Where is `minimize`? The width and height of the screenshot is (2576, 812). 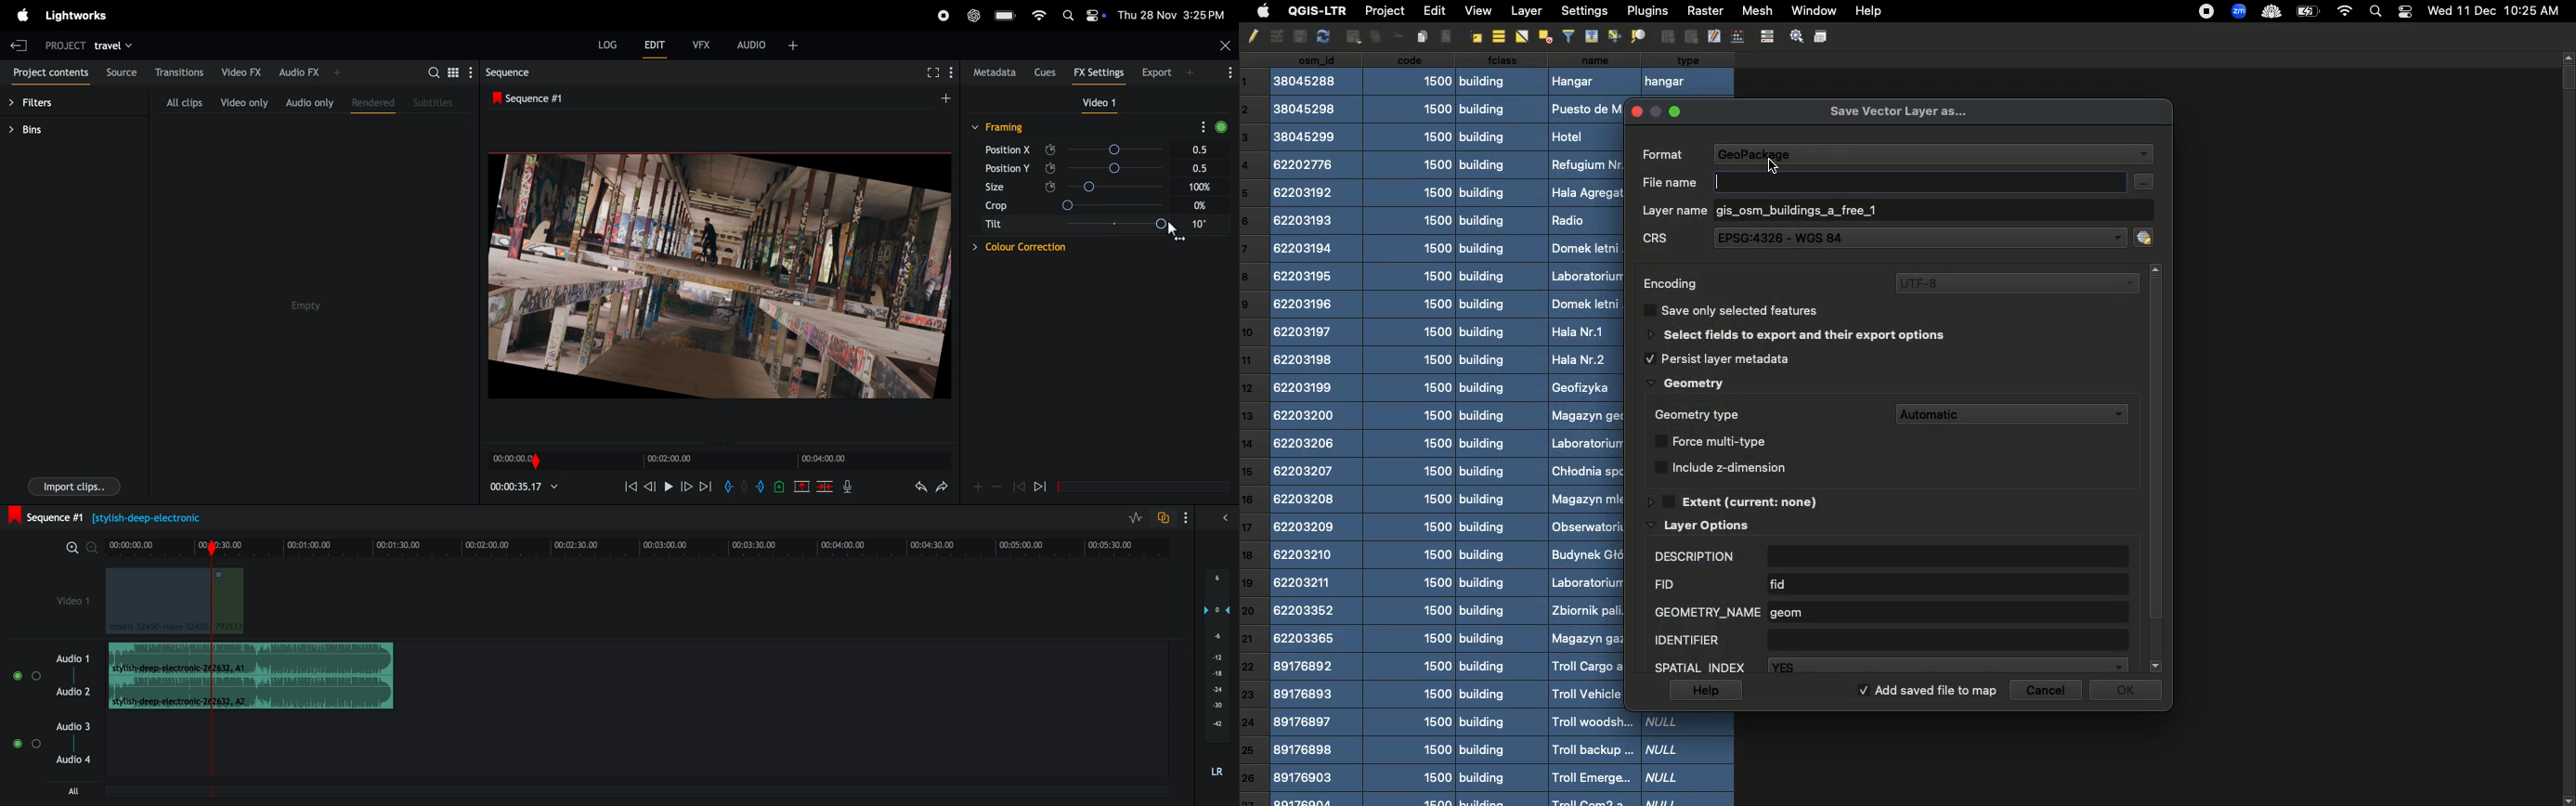
minimize is located at coordinates (1658, 119).